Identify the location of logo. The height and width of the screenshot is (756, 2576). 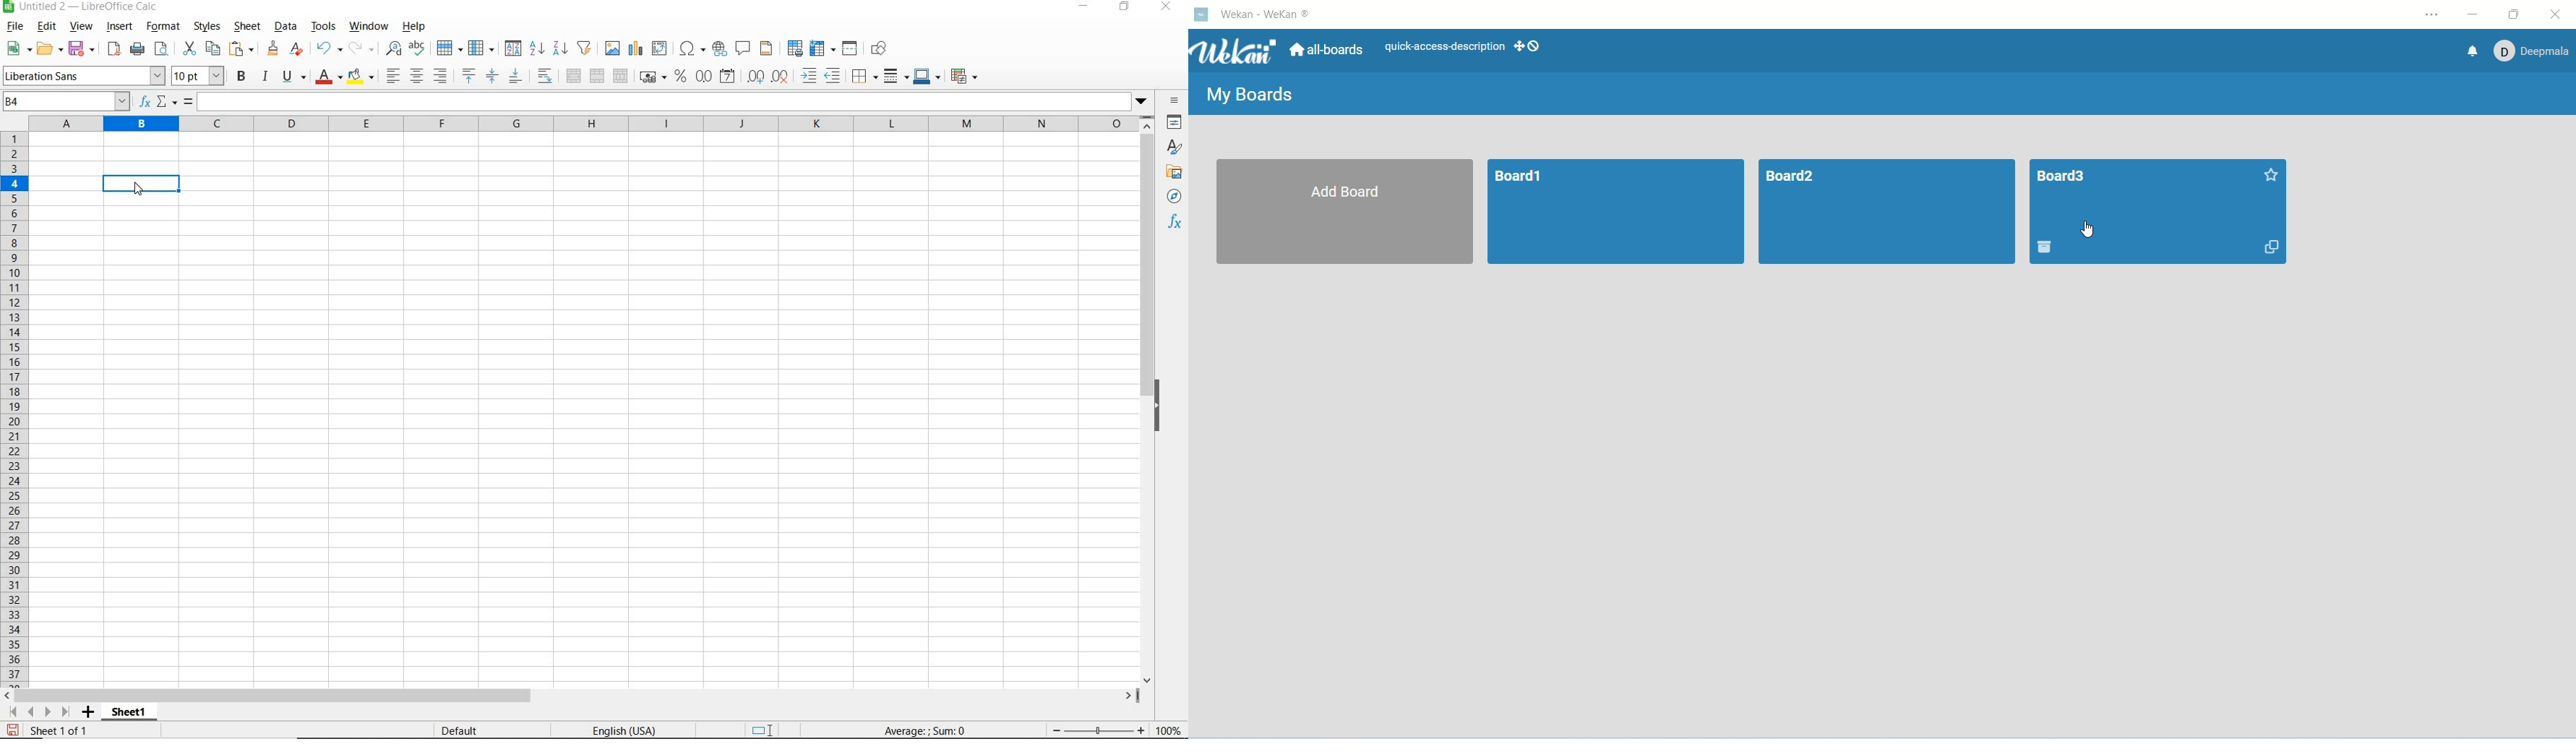
(1203, 17).